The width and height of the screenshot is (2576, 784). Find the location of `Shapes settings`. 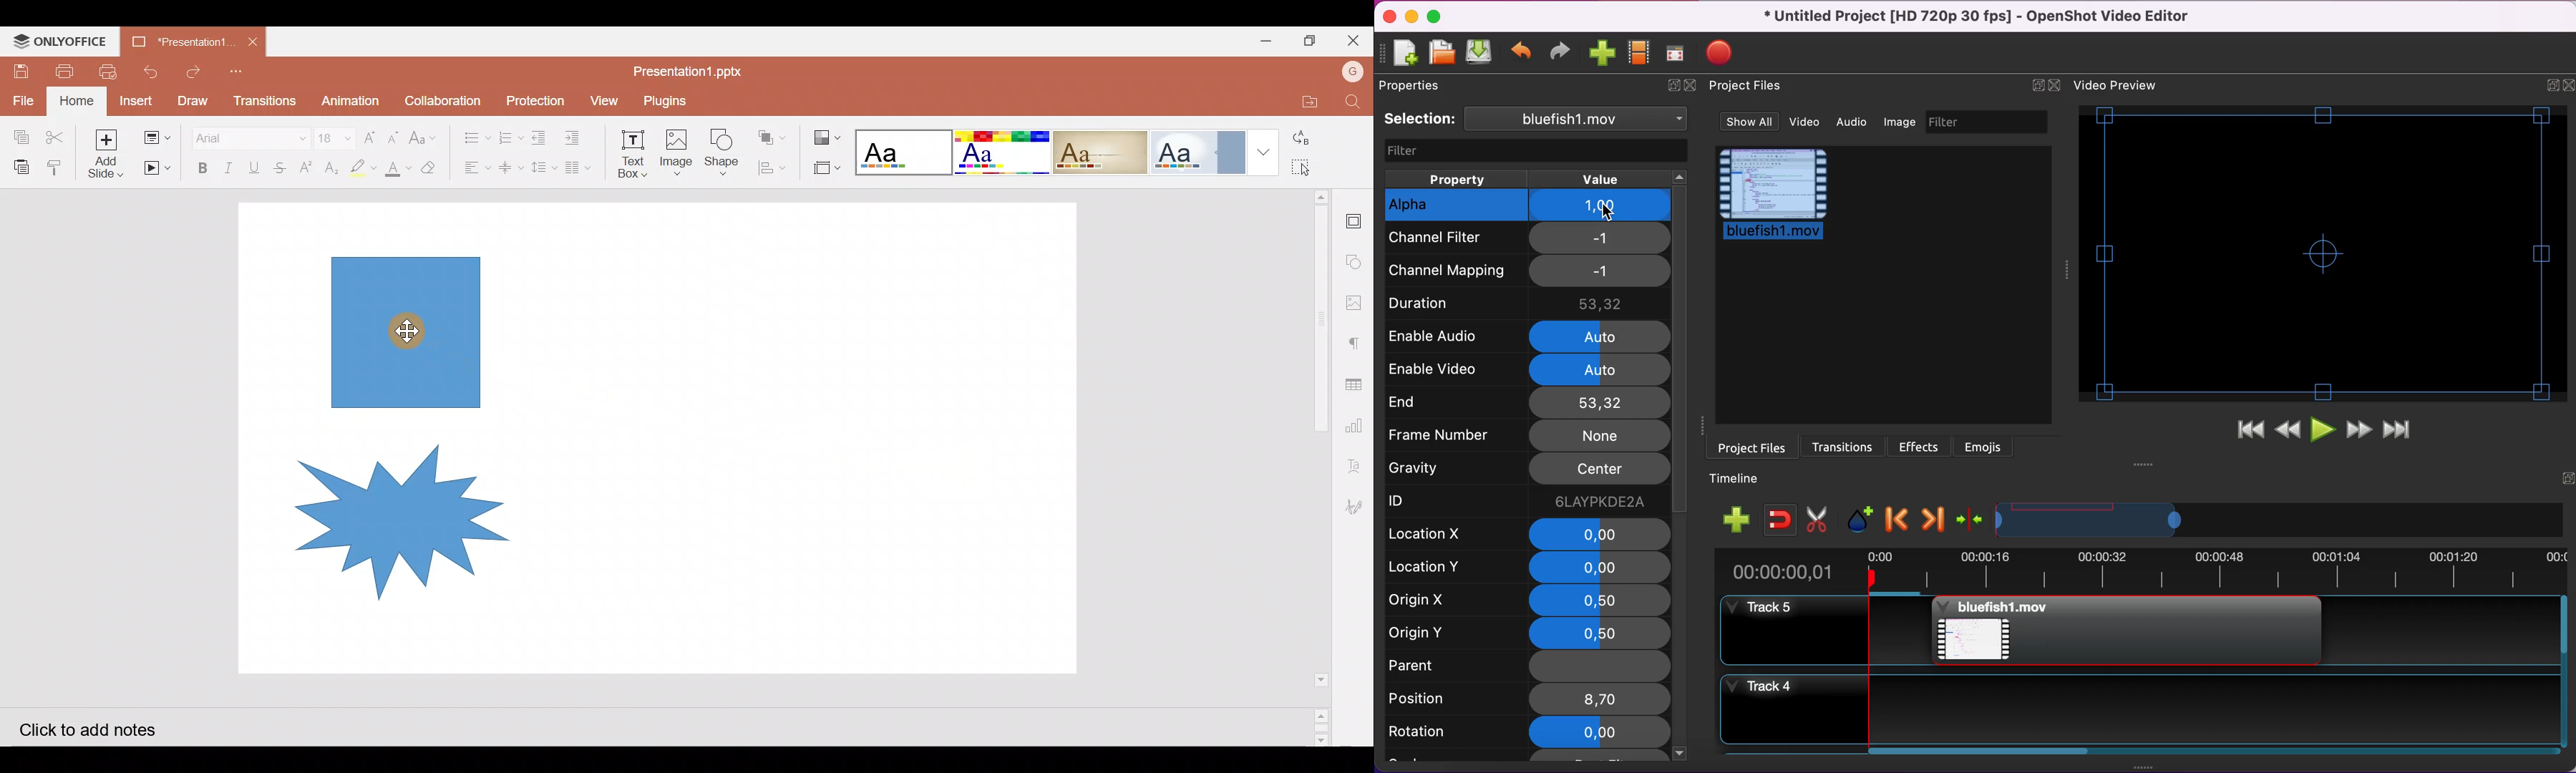

Shapes settings is located at coordinates (1356, 258).